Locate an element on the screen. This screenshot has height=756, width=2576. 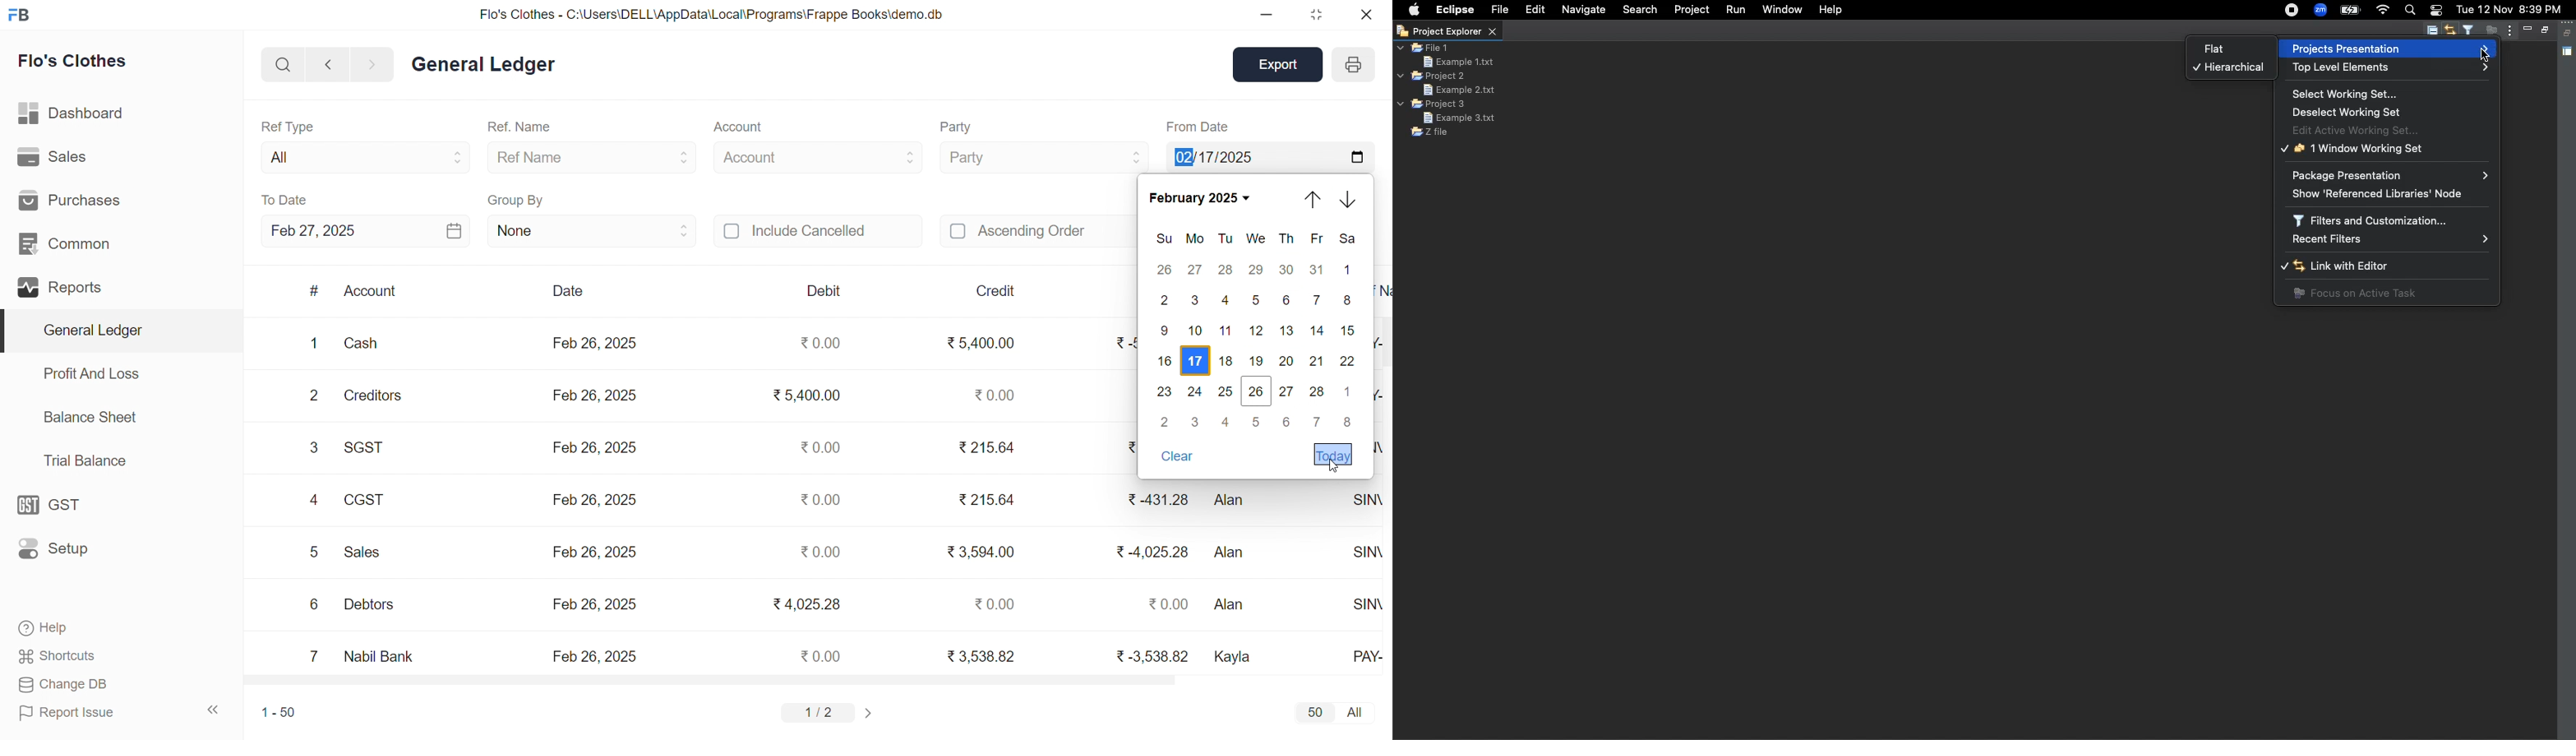
Help is located at coordinates (49, 630).